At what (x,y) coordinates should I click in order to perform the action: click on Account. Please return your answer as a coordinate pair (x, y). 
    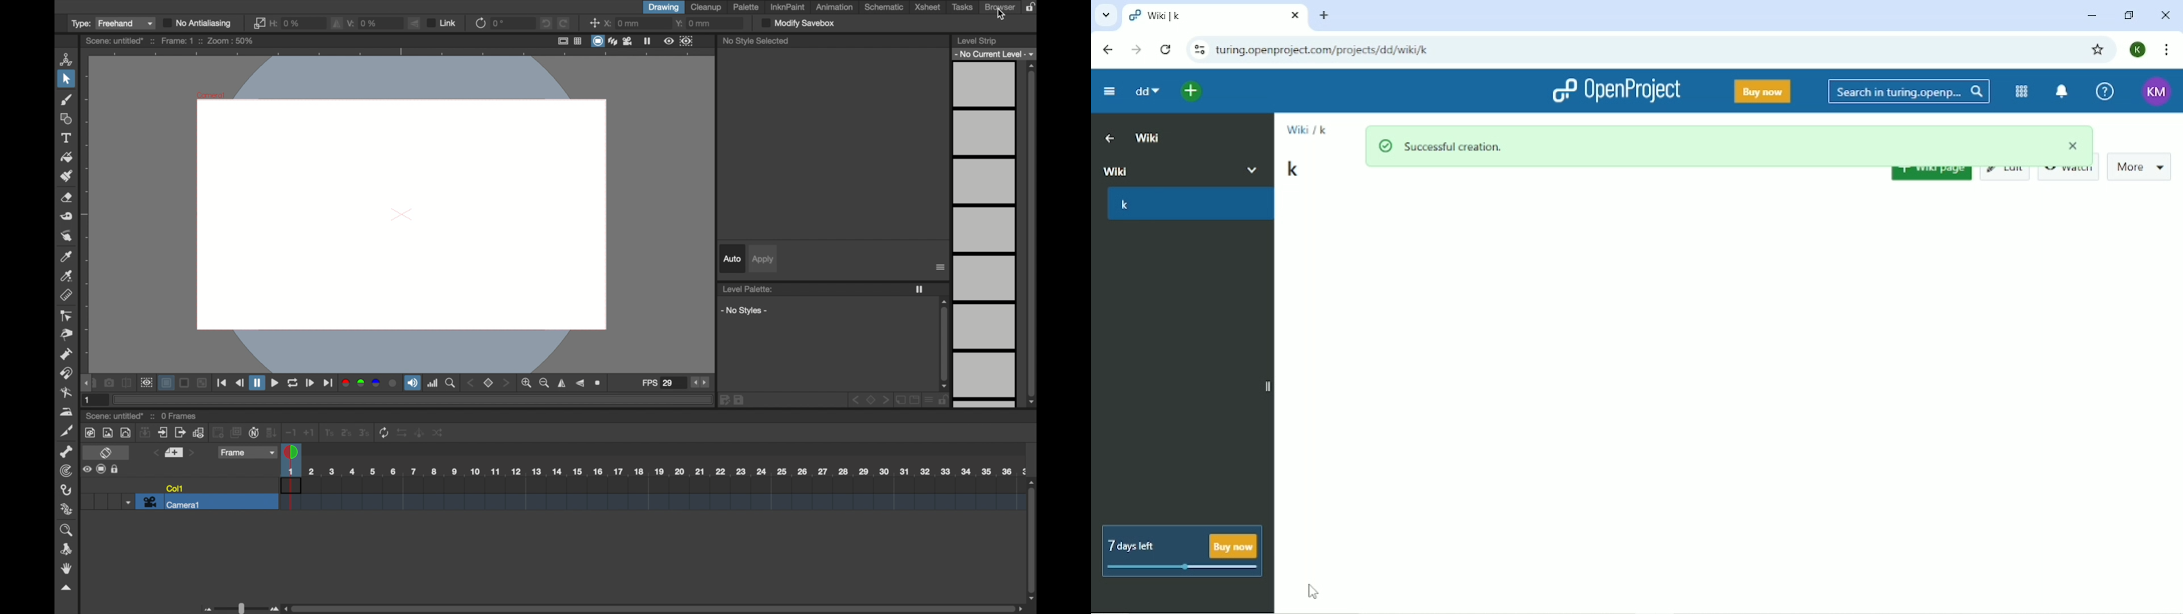
    Looking at the image, I should click on (2138, 50).